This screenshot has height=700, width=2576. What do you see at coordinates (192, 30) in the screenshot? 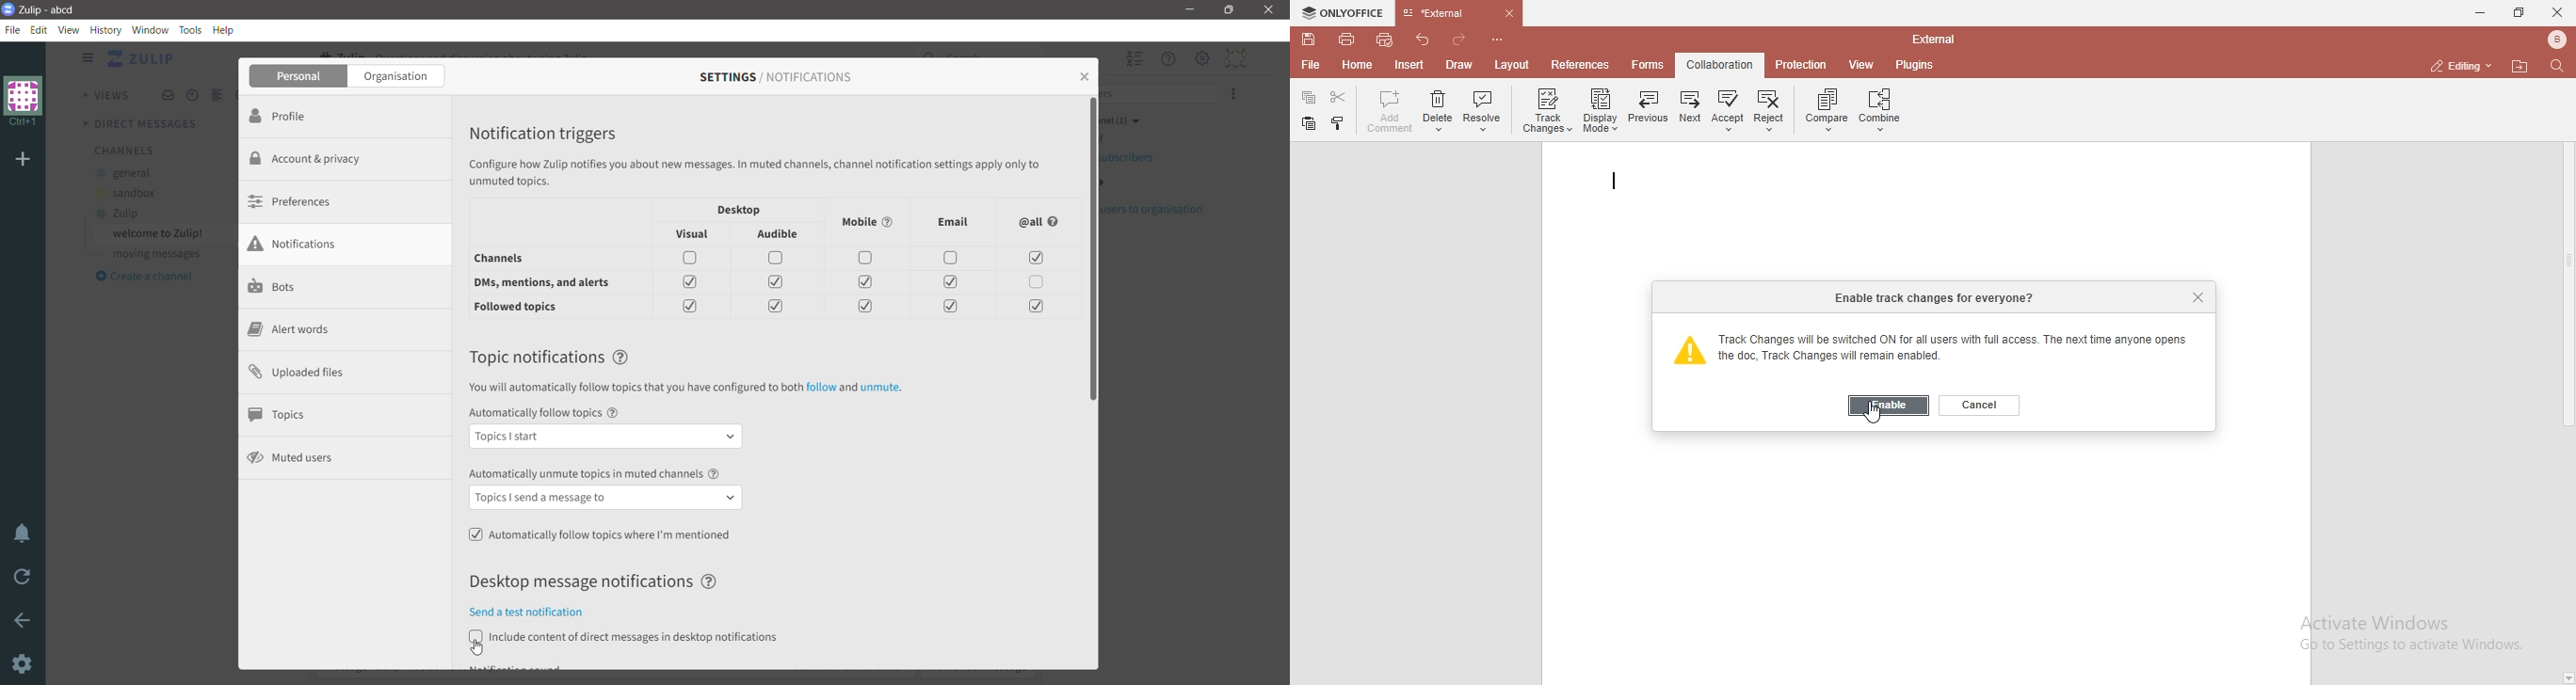
I see `Tools` at bounding box center [192, 30].